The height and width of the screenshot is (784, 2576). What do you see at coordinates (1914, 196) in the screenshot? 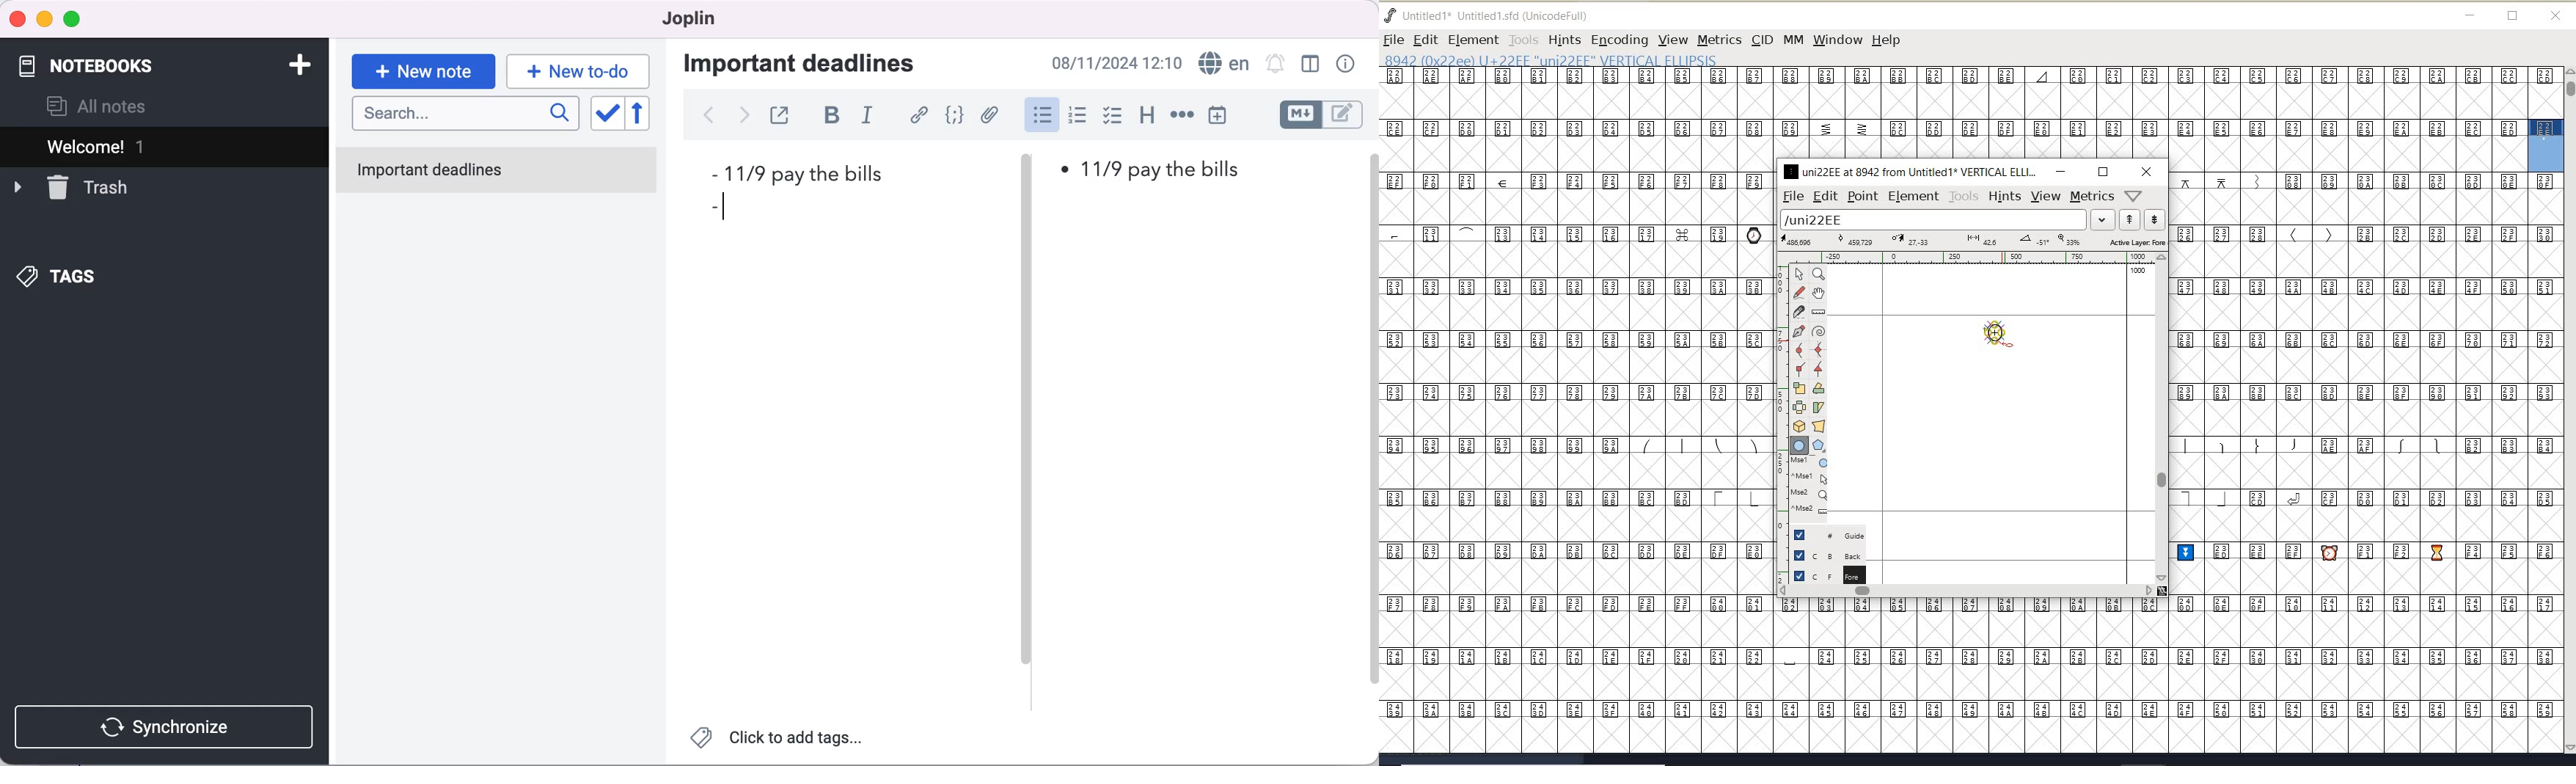
I see `element` at bounding box center [1914, 196].